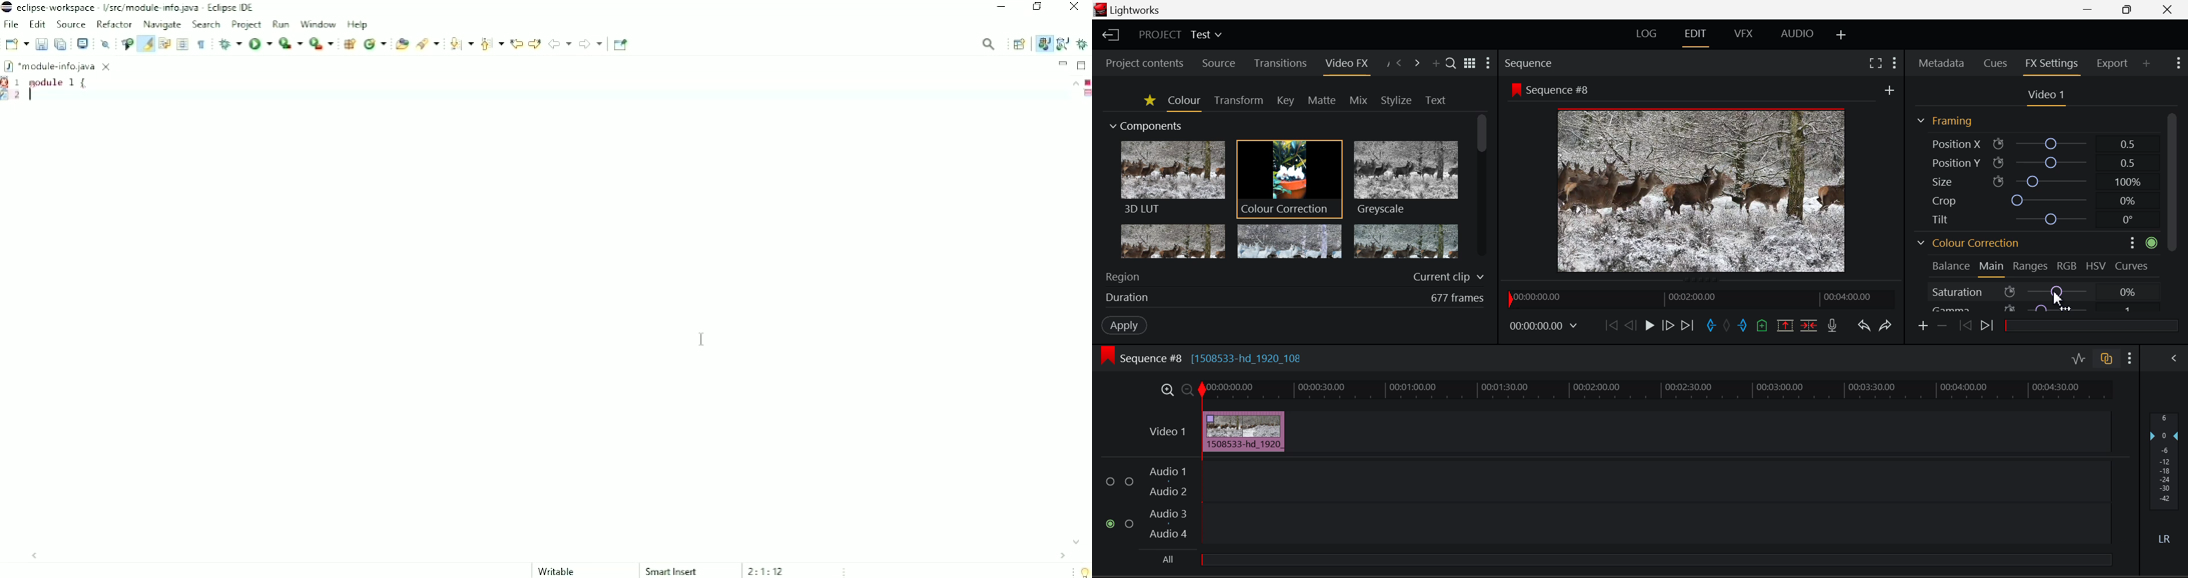 This screenshot has height=588, width=2212. What do you see at coordinates (2034, 218) in the screenshot?
I see `Tilt` at bounding box center [2034, 218].